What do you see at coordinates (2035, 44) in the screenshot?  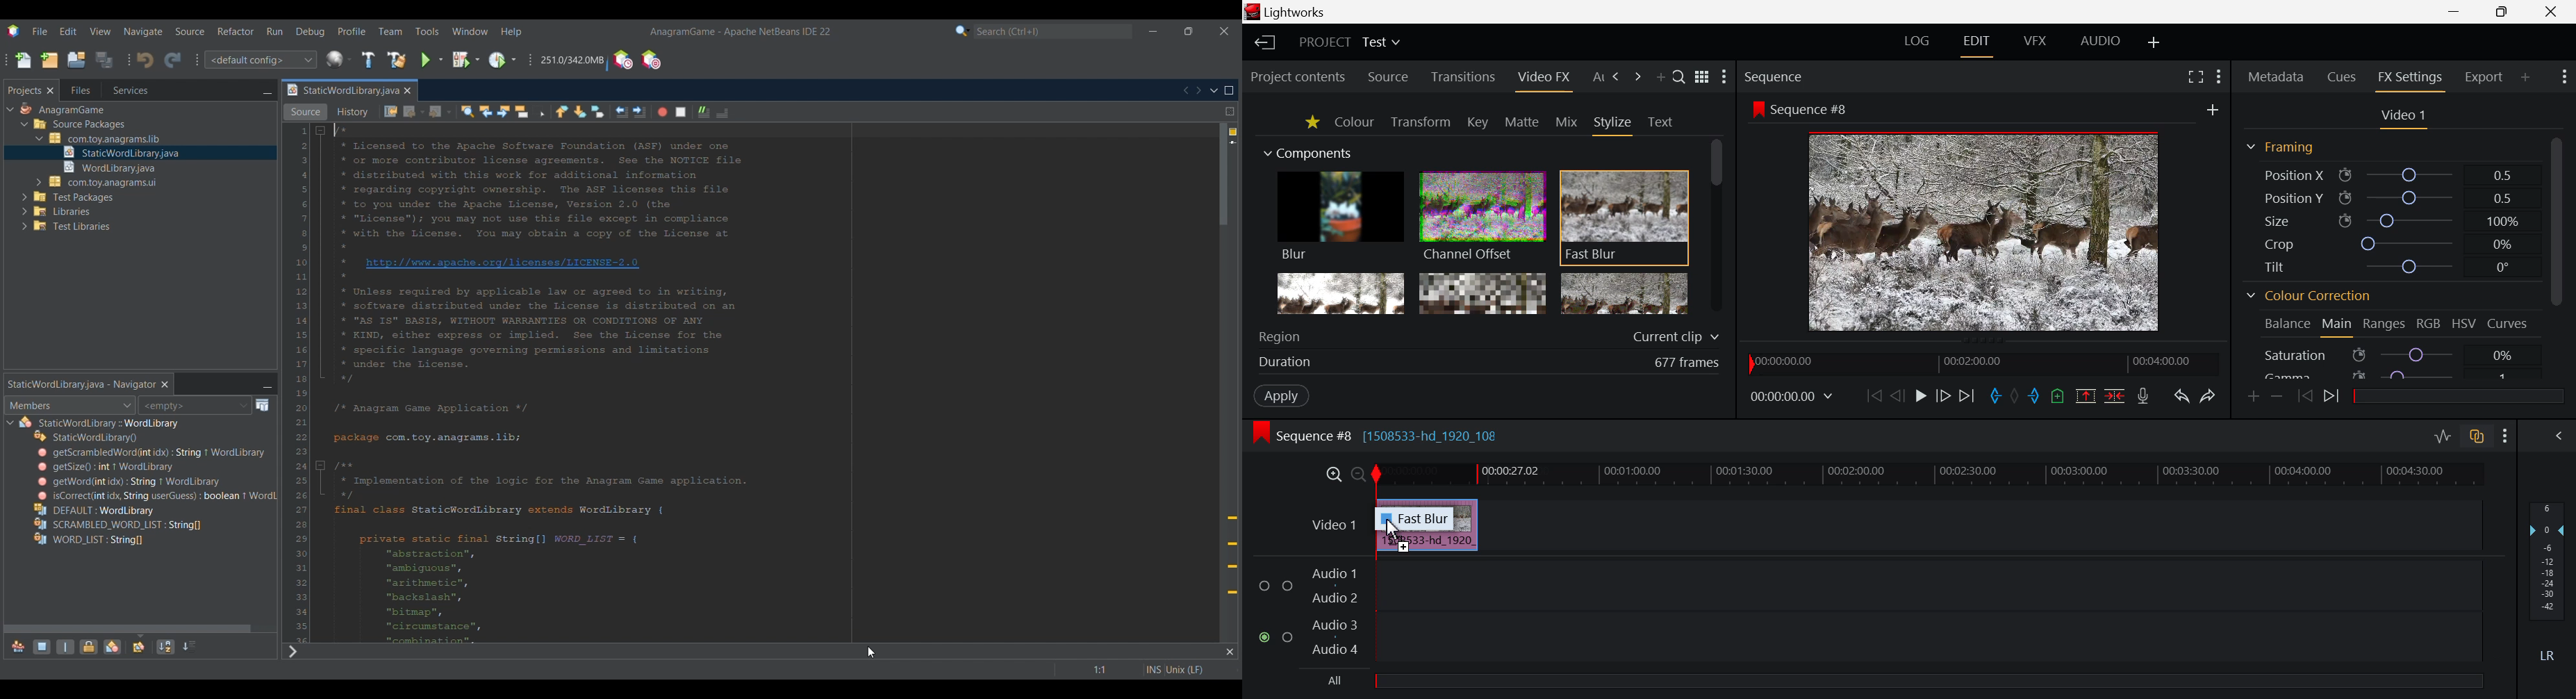 I see `VFX` at bounding box center [2035, 44].